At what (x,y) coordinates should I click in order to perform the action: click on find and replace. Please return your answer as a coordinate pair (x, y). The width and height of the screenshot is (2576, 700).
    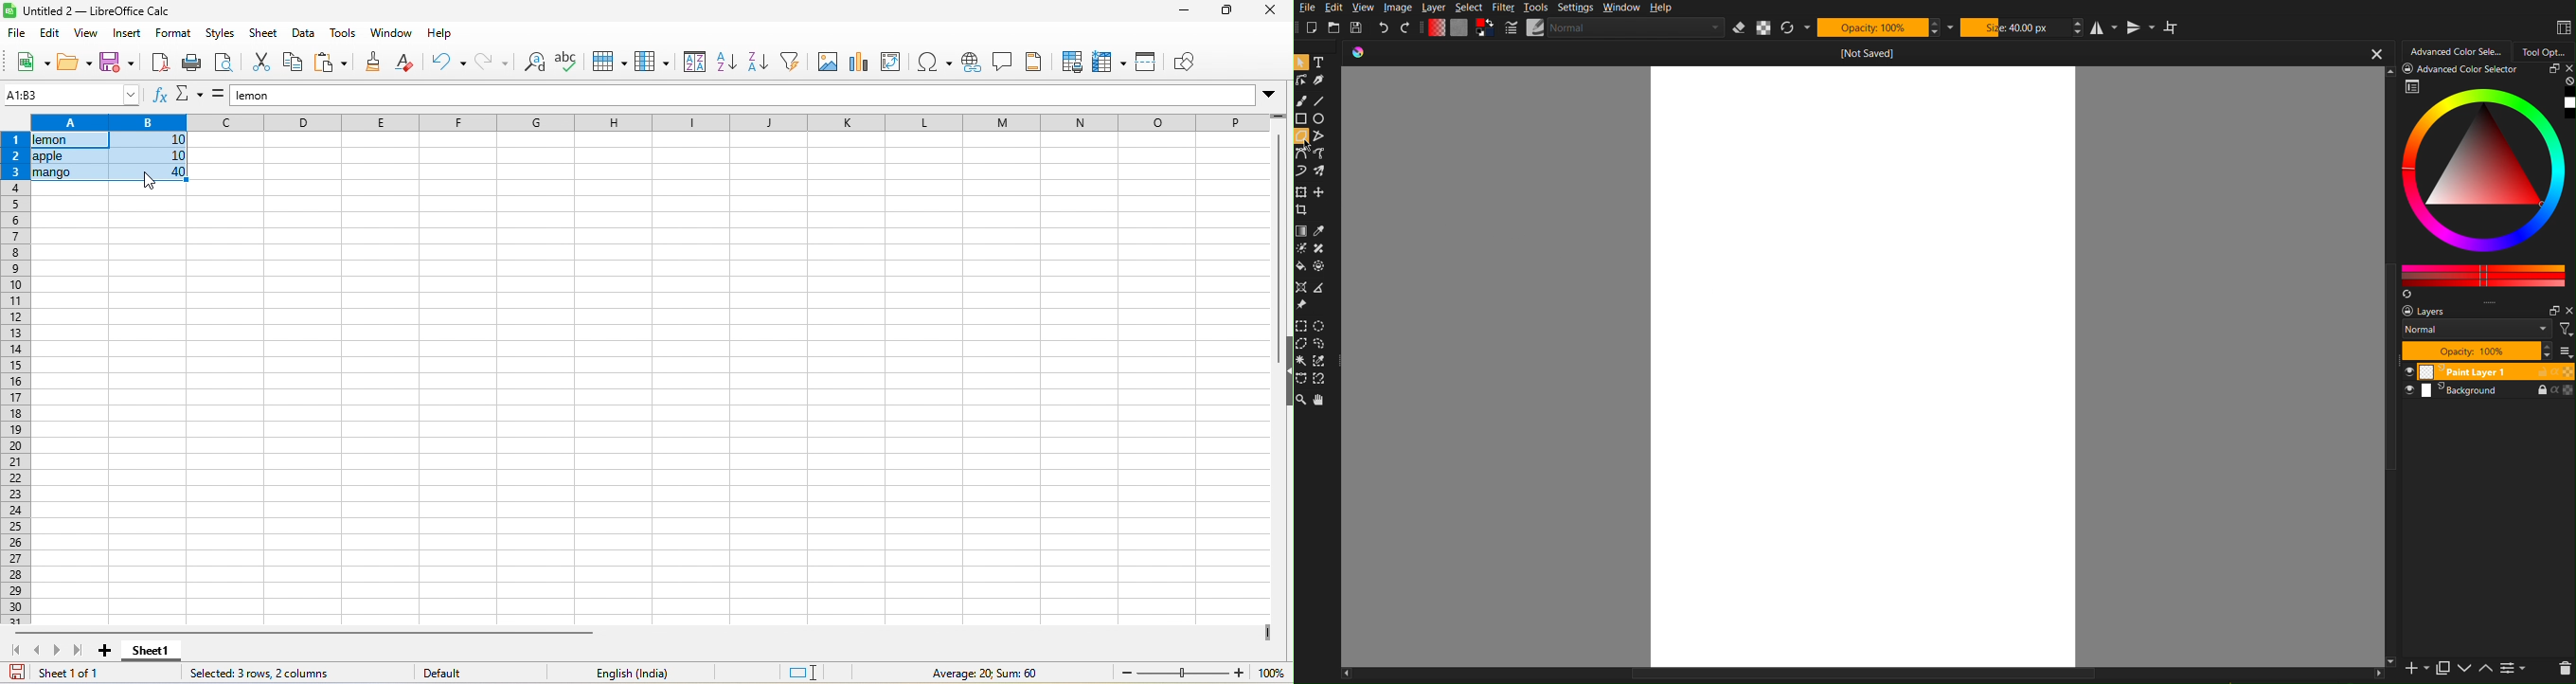
    Looking at the image, I should click on (534, 63).